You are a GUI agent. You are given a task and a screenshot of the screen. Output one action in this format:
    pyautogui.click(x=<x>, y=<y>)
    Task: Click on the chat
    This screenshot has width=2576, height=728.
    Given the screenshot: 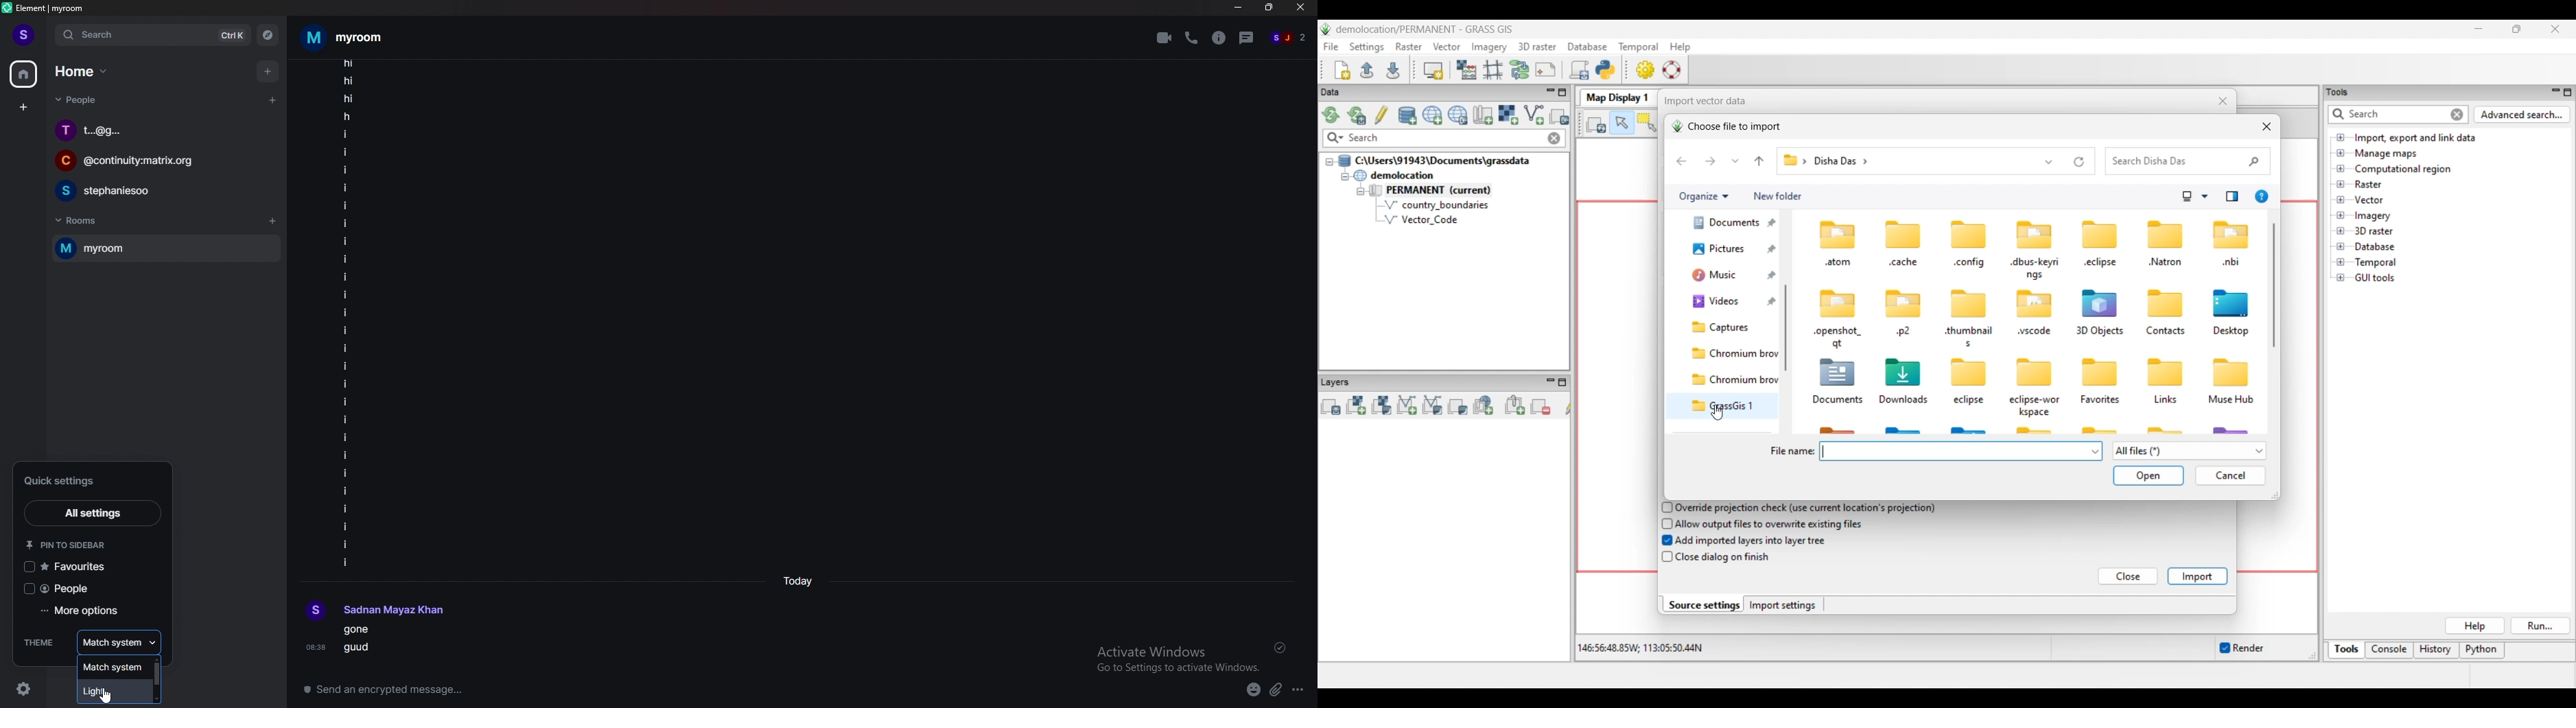 What is the action you would take?
    pyautogui.click(x=159, y=189)
    